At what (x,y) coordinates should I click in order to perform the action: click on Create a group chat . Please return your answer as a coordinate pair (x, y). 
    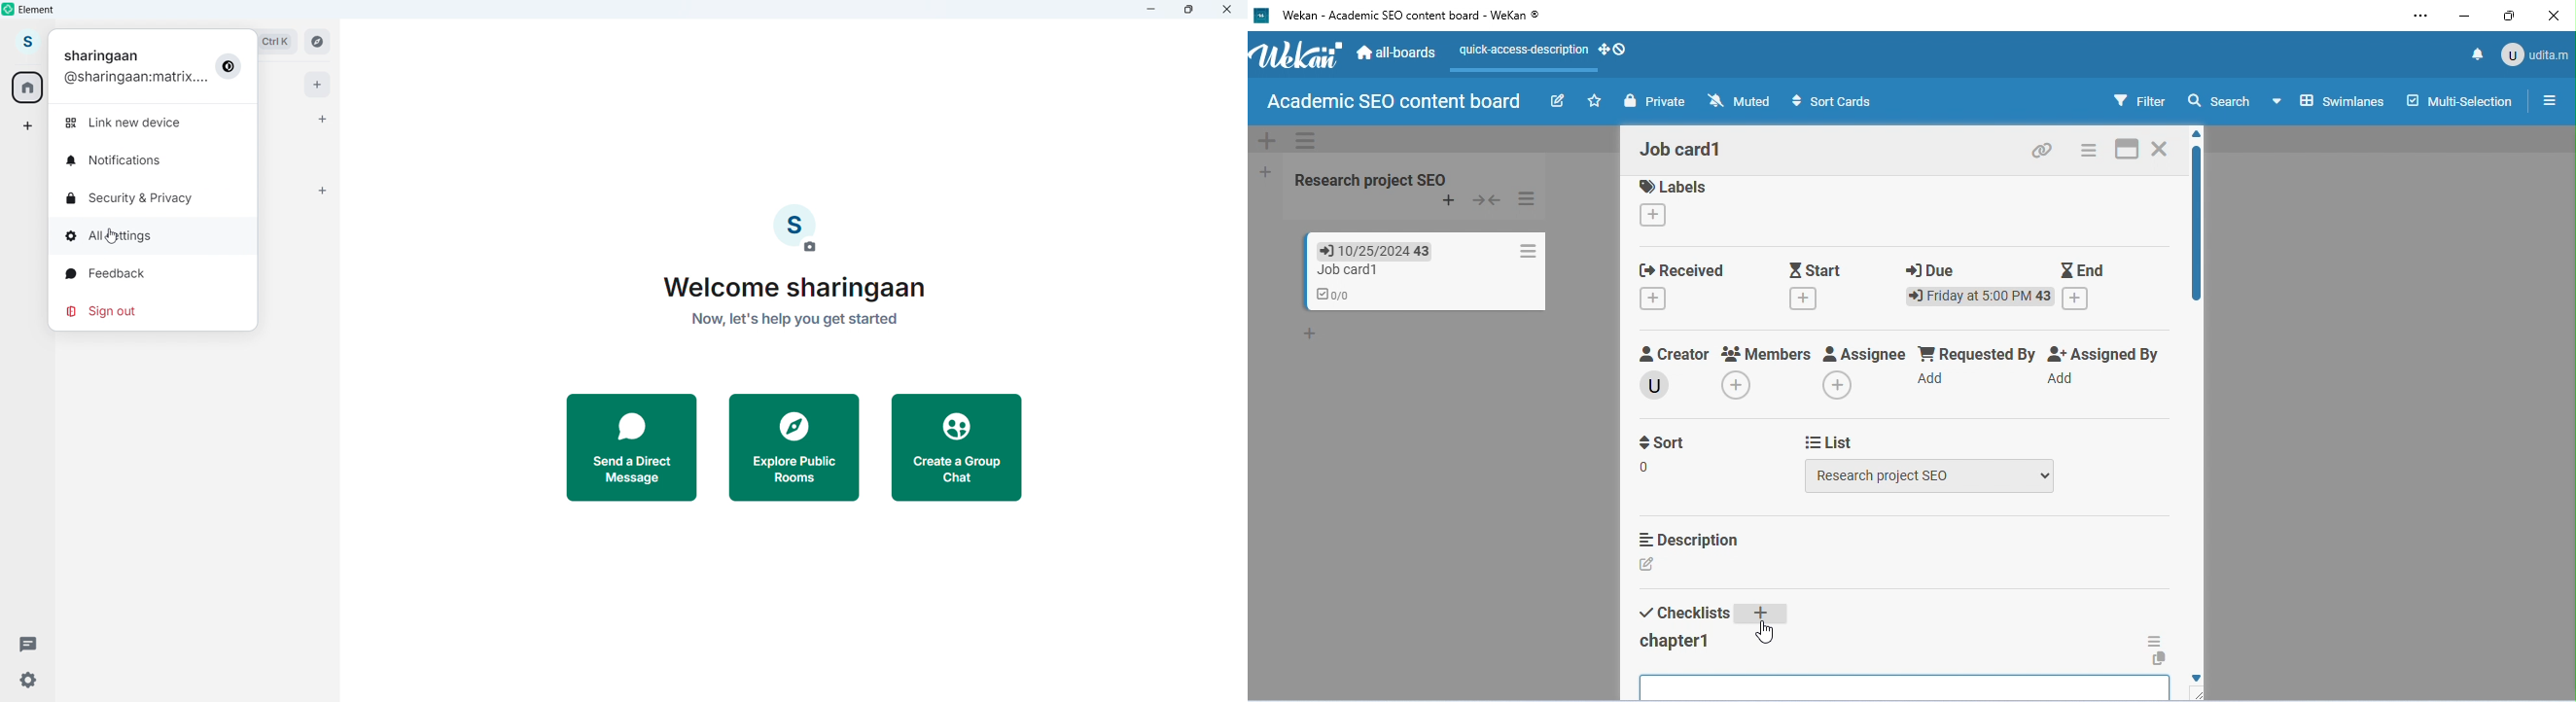
    Looking at the image, I should click on (956, 448).